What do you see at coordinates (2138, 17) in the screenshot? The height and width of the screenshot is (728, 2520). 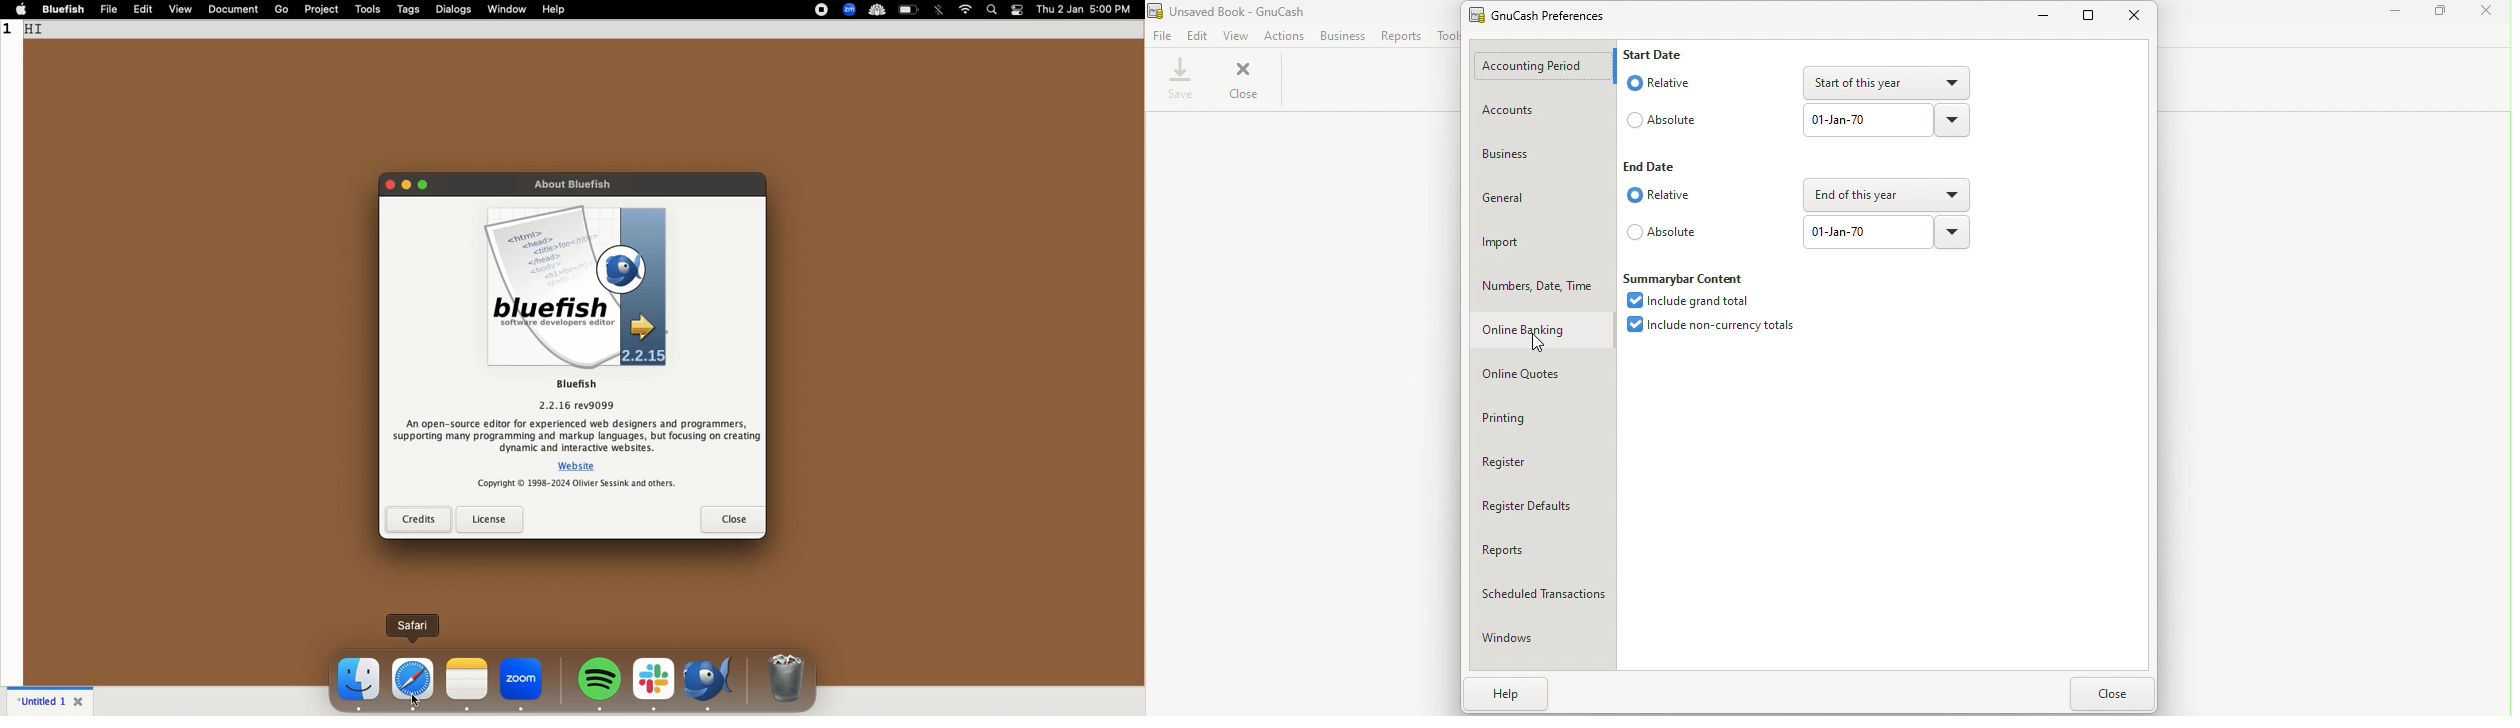 I see `Close` at bounding box center [2138, 17].